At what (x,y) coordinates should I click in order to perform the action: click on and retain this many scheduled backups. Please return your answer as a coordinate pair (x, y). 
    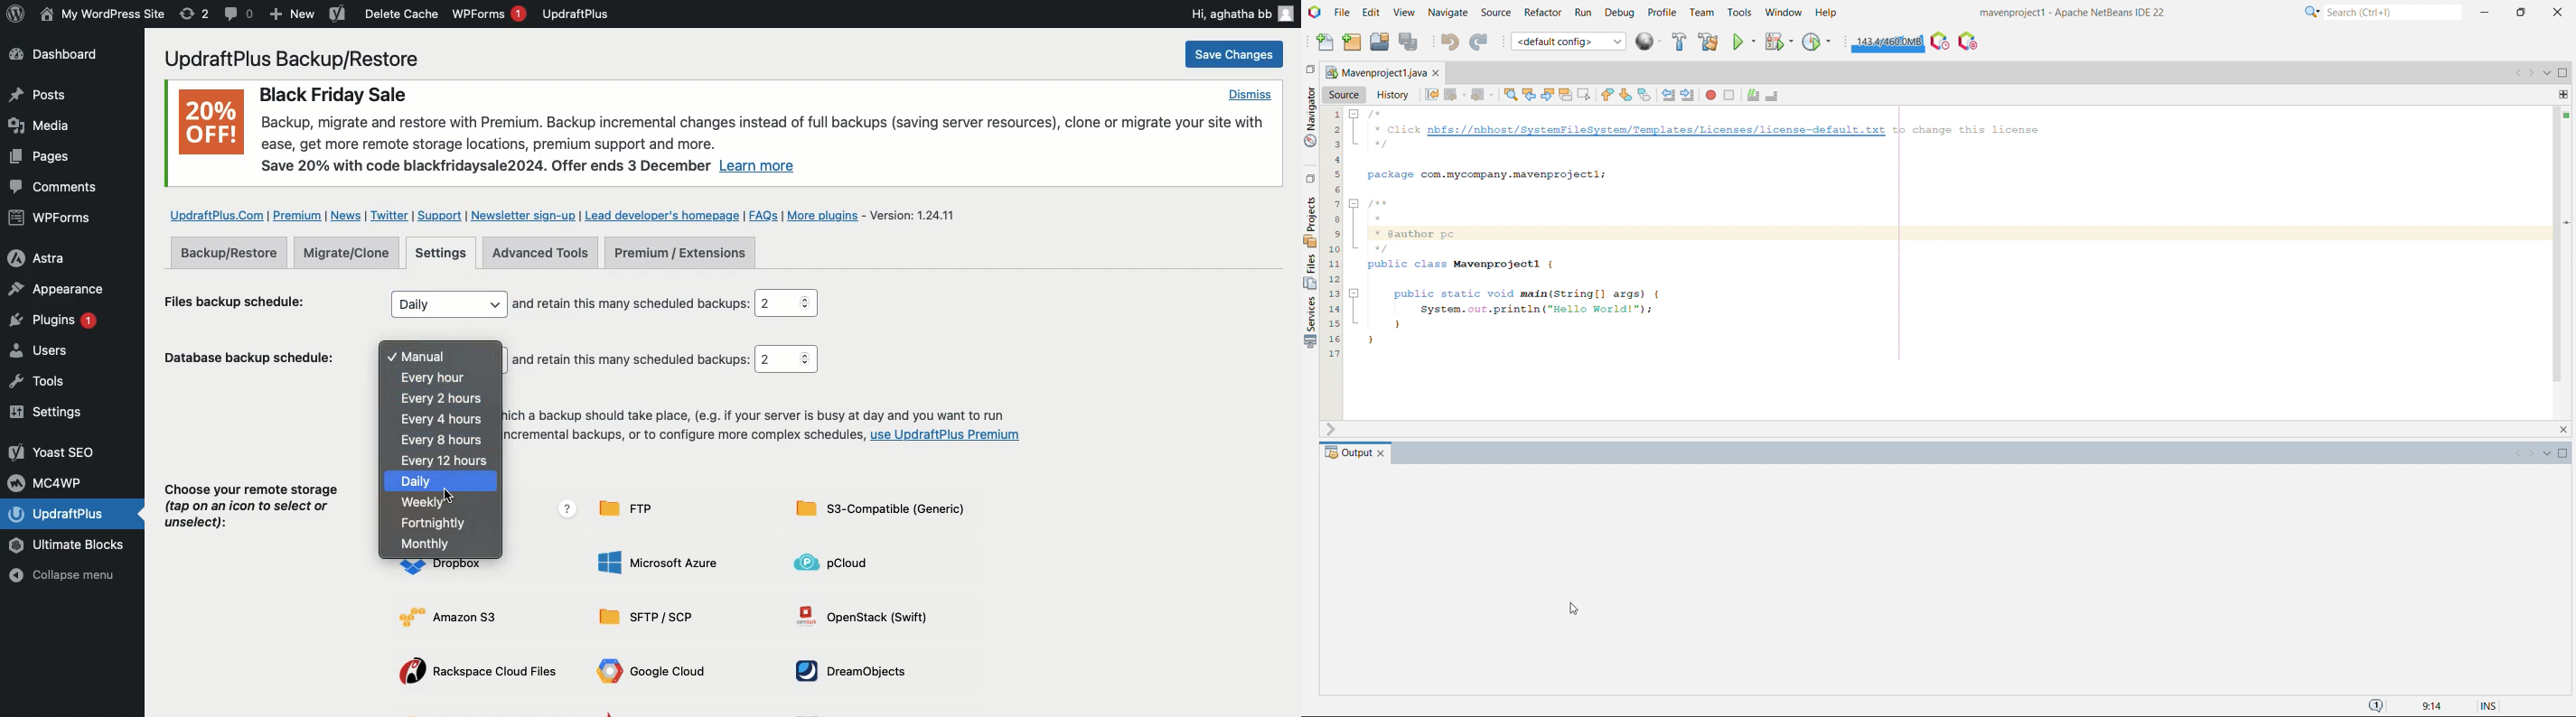
    Looking at the image, I should click on (631, 303).